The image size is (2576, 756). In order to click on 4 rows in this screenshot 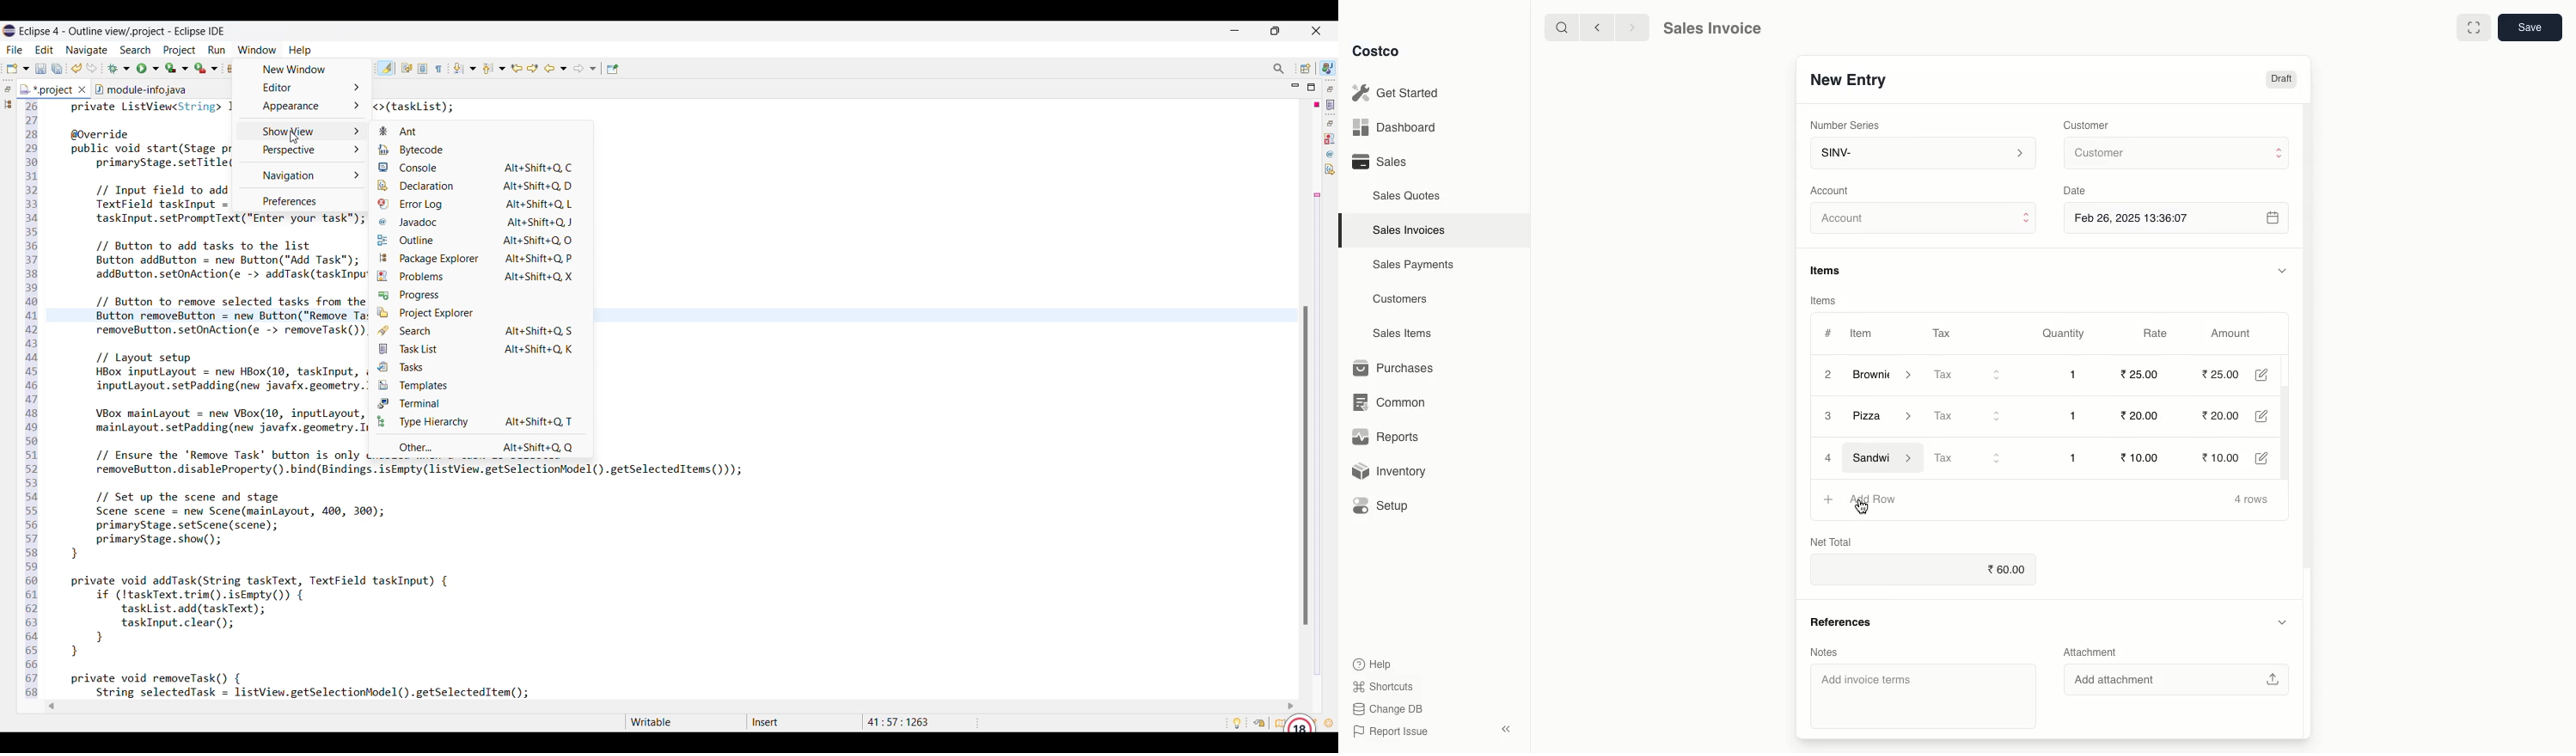, I will do `click(2252, 500)`.